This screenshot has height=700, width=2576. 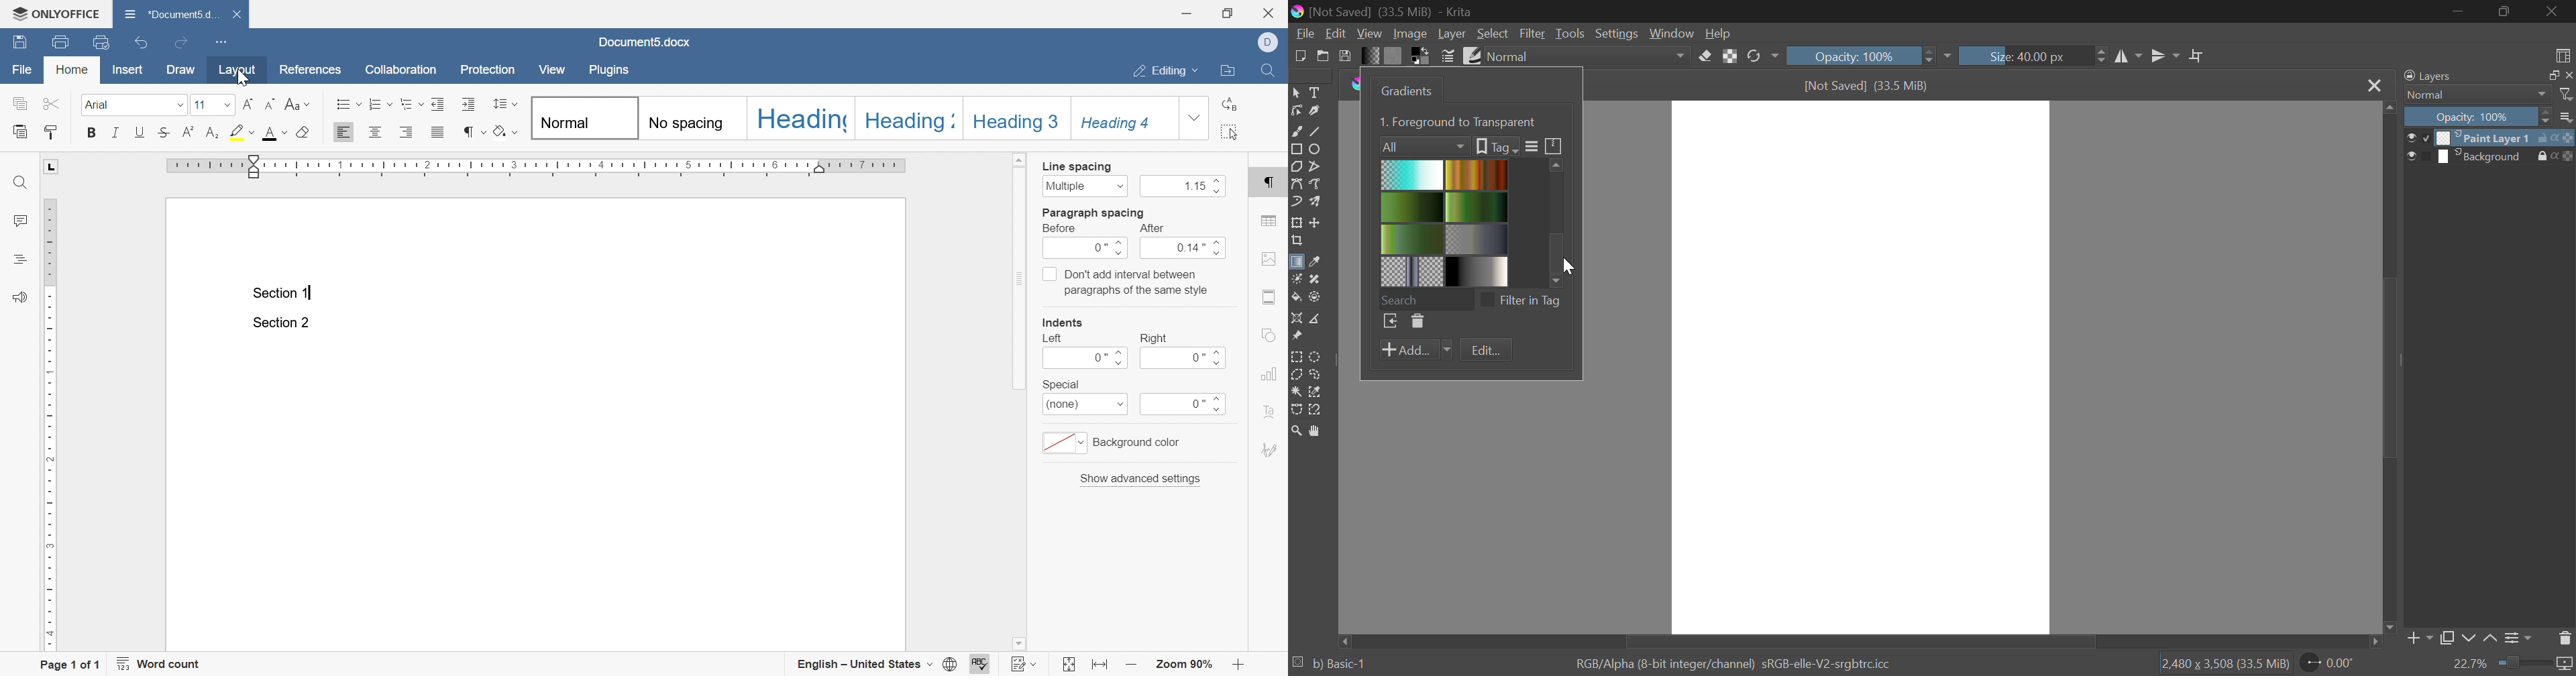 What do you see at coordinates (1270, 41) in the screenshot?
I see `Dell` at bounding box center [1270, 41].